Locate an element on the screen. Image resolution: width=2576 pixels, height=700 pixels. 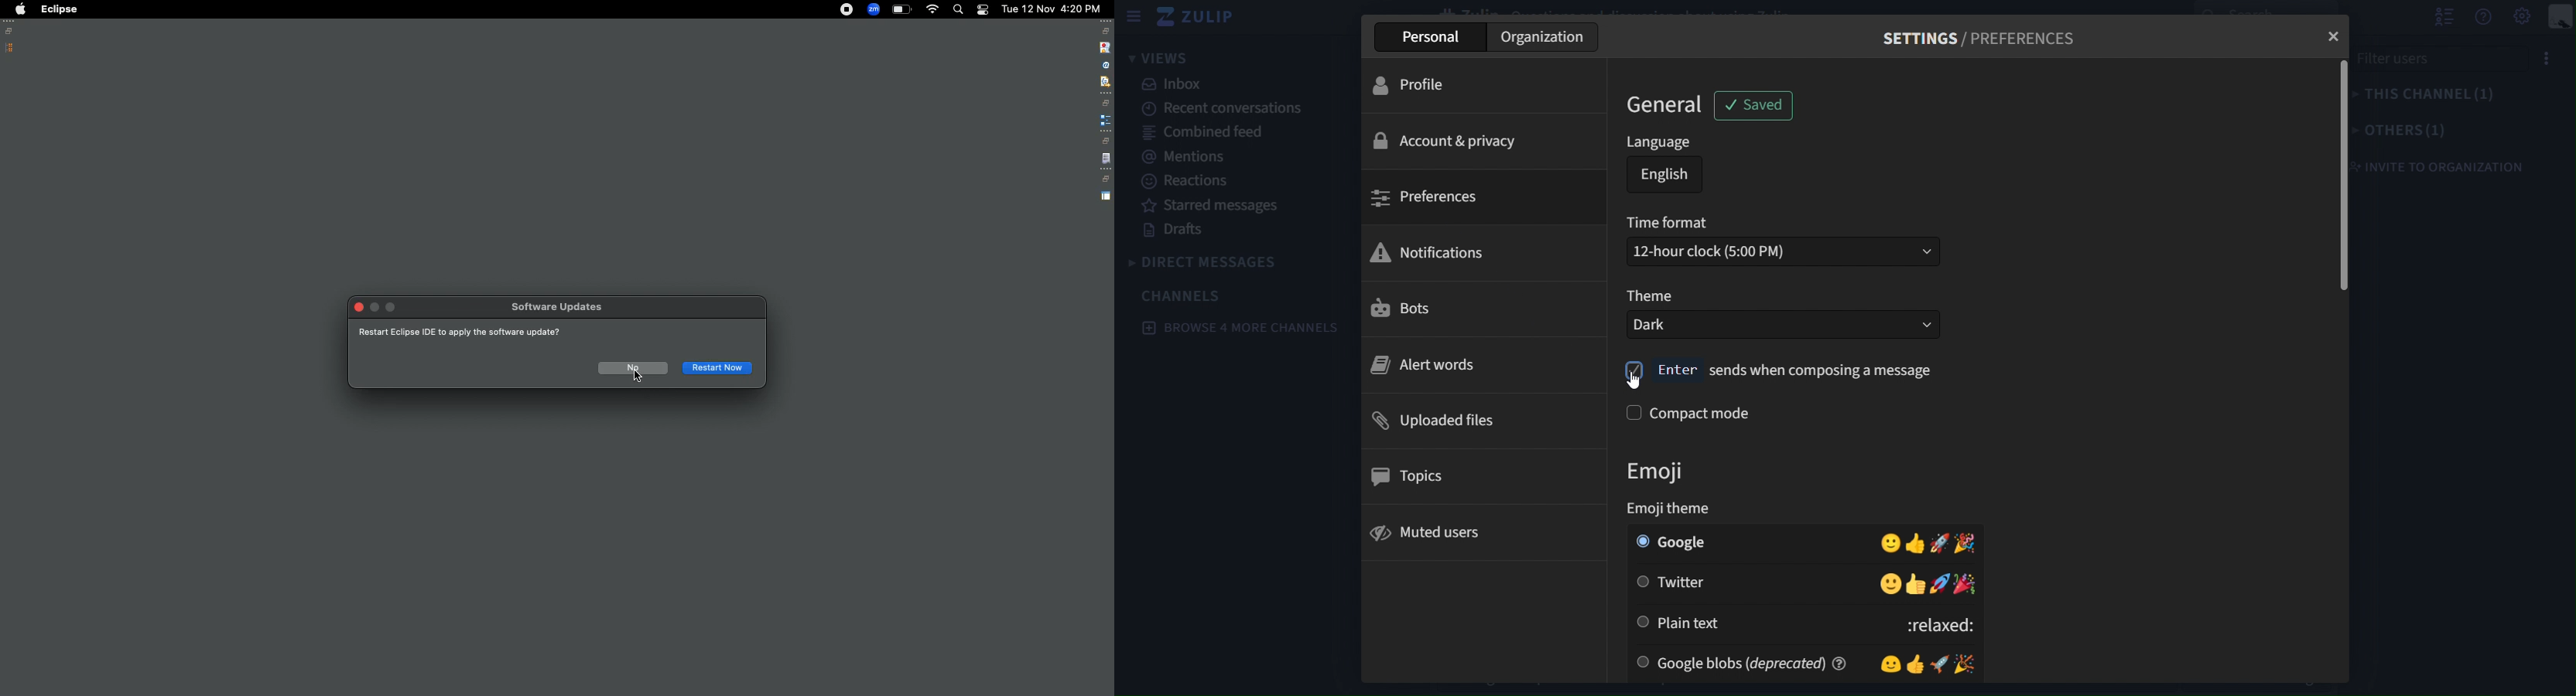
direct messages is located at coordinates (1214, 262).